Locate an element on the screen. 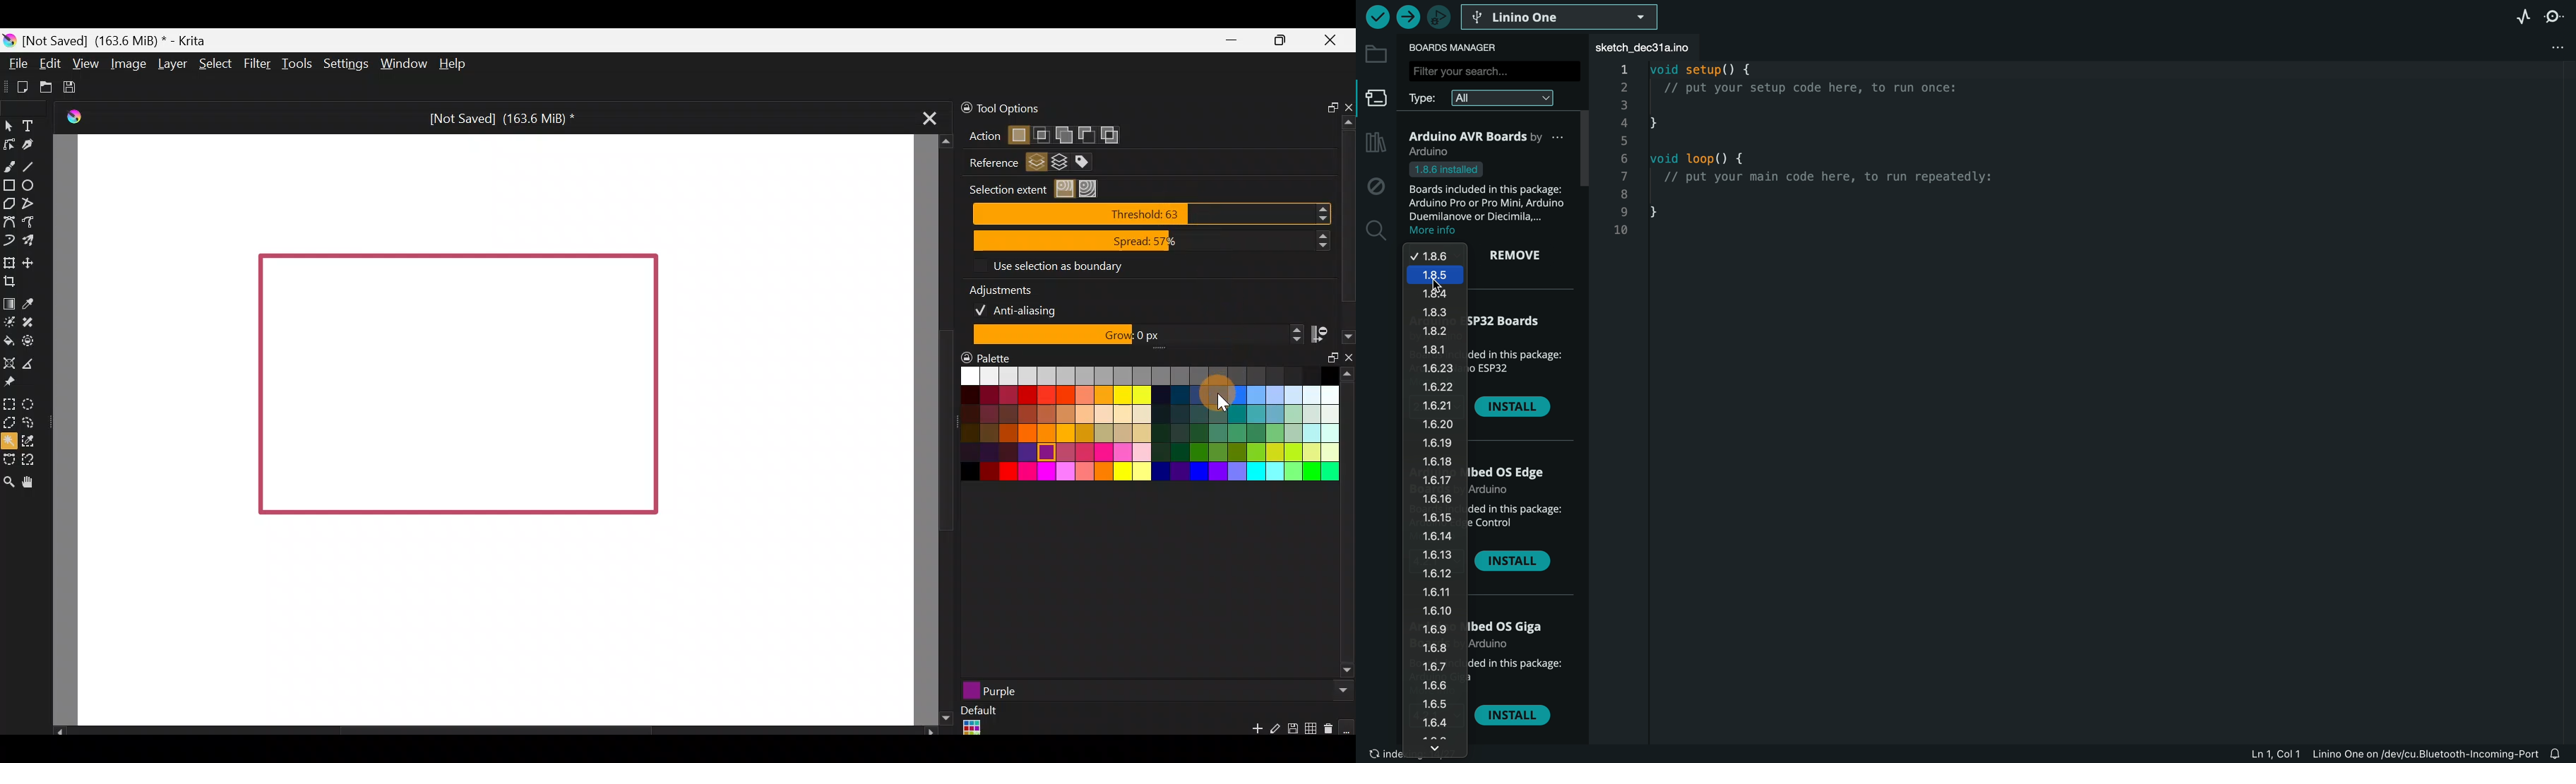 The width and height of the screenshot is (2576, 784). Adjustments is located at coordinates (1010, 288).